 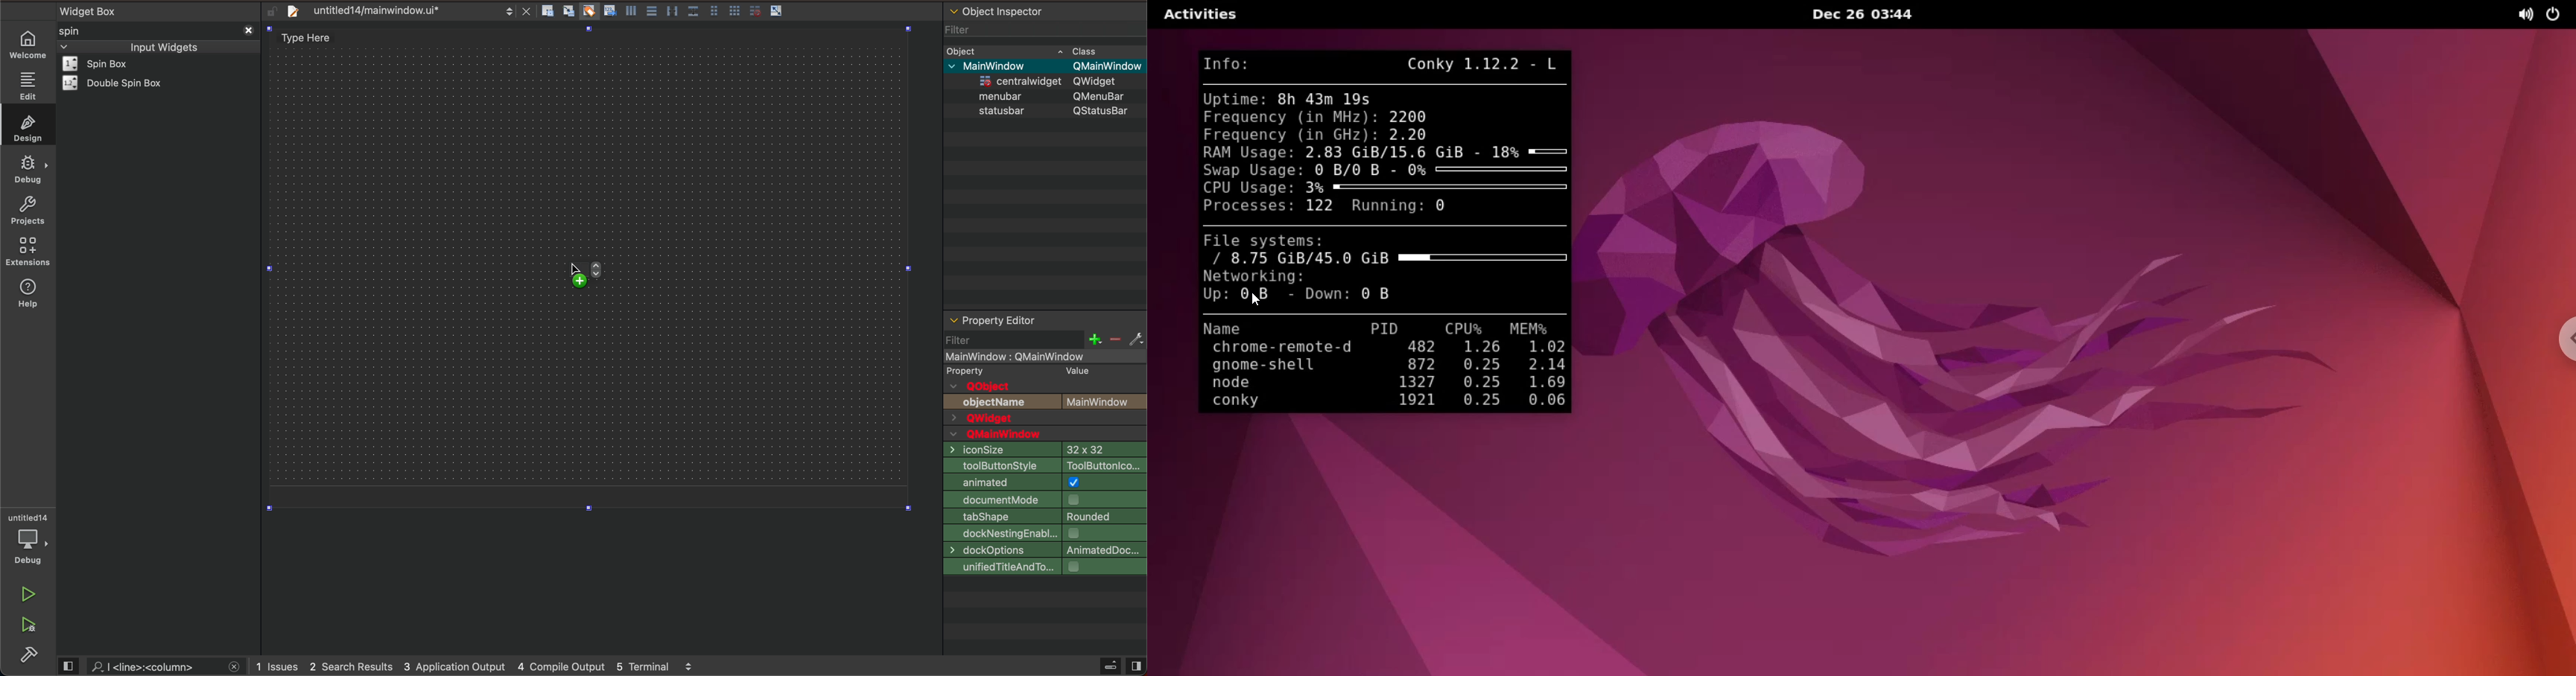 What do you see at coordinates (1043, 551) in the screenshot?
I see `dock option` at bounding box center [1043, 551].